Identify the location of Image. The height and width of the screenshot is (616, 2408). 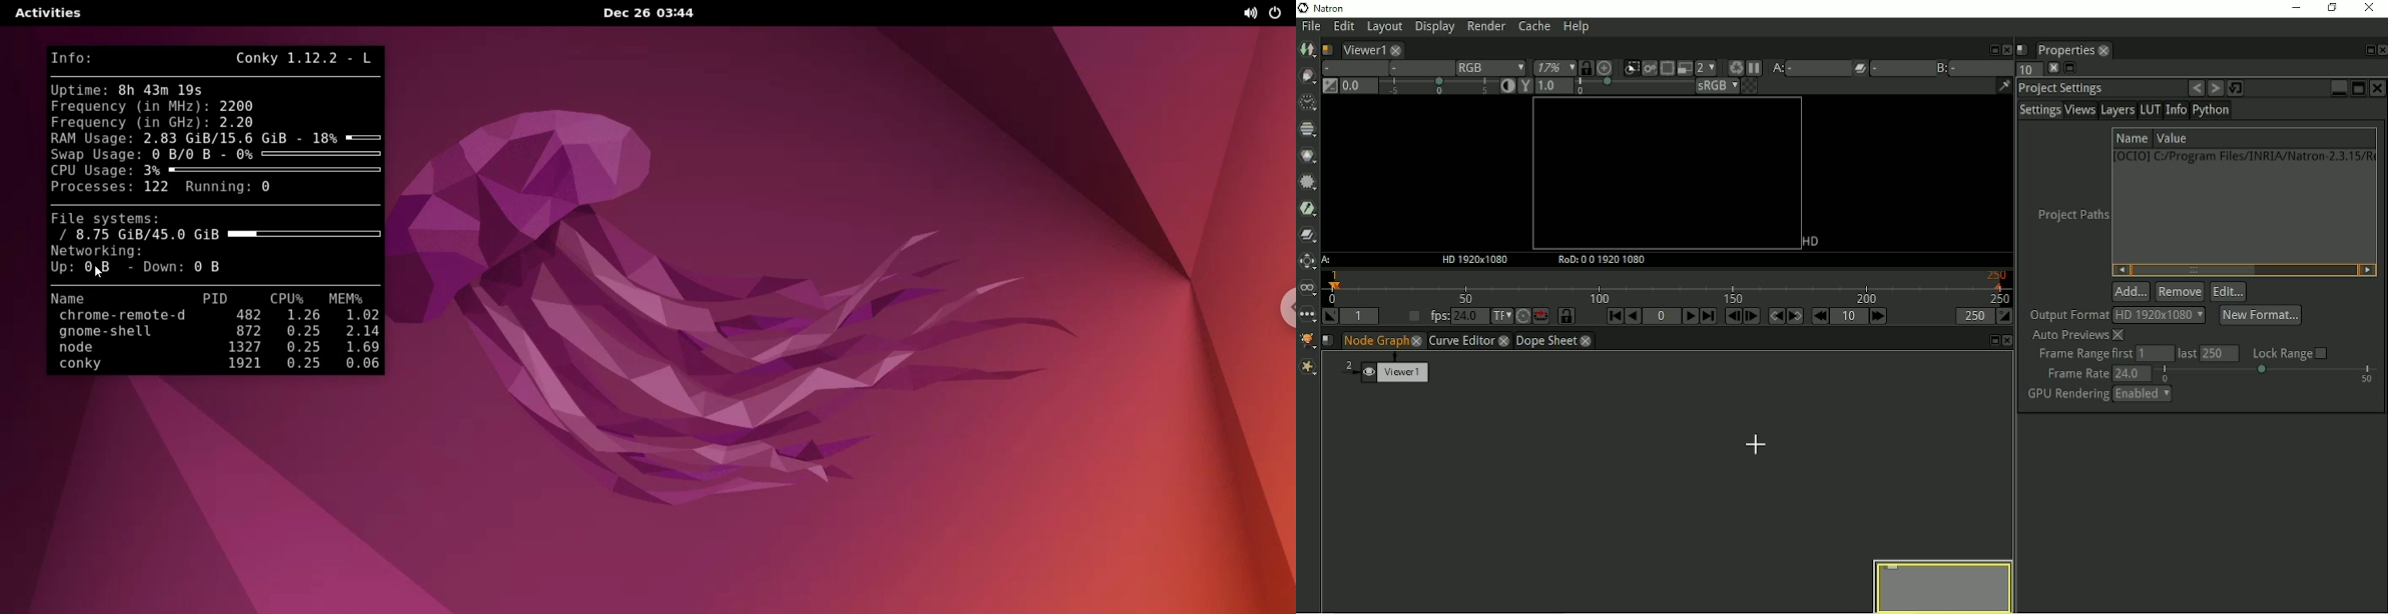
(1308, 50).